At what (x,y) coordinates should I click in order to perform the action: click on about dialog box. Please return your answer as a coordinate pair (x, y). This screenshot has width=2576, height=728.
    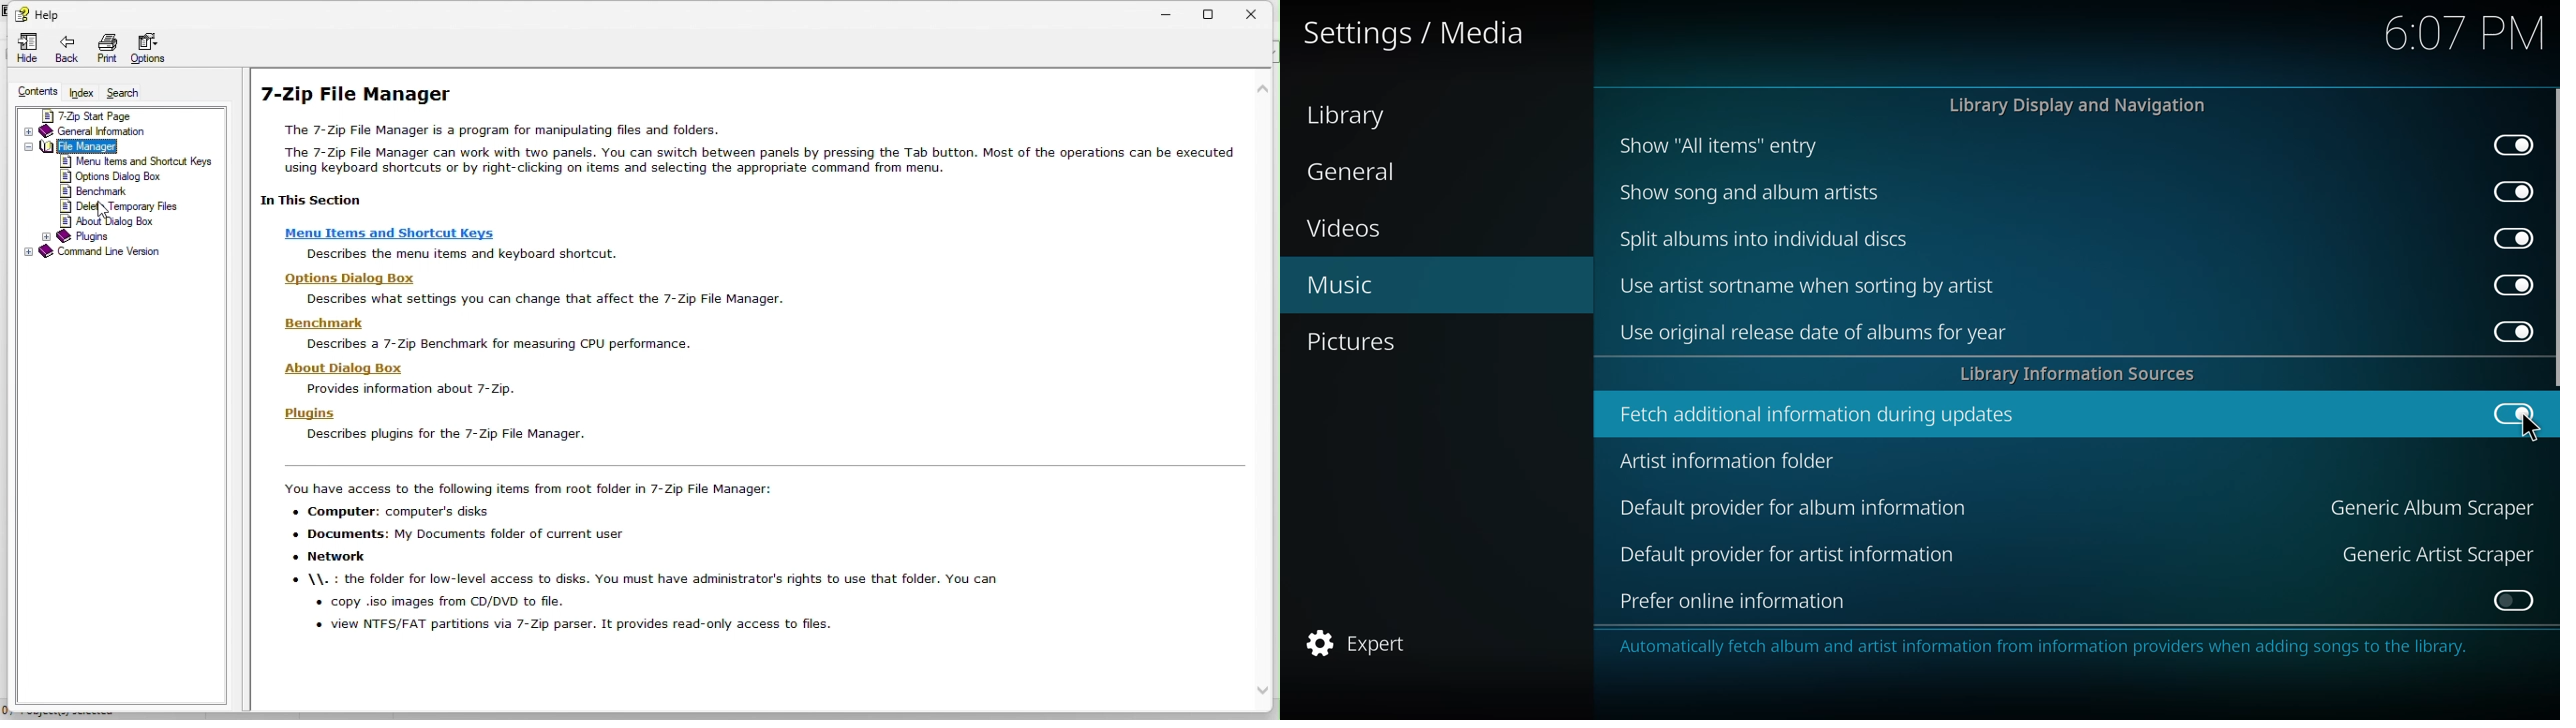
    Looking at the image, I should click on (127, 222).